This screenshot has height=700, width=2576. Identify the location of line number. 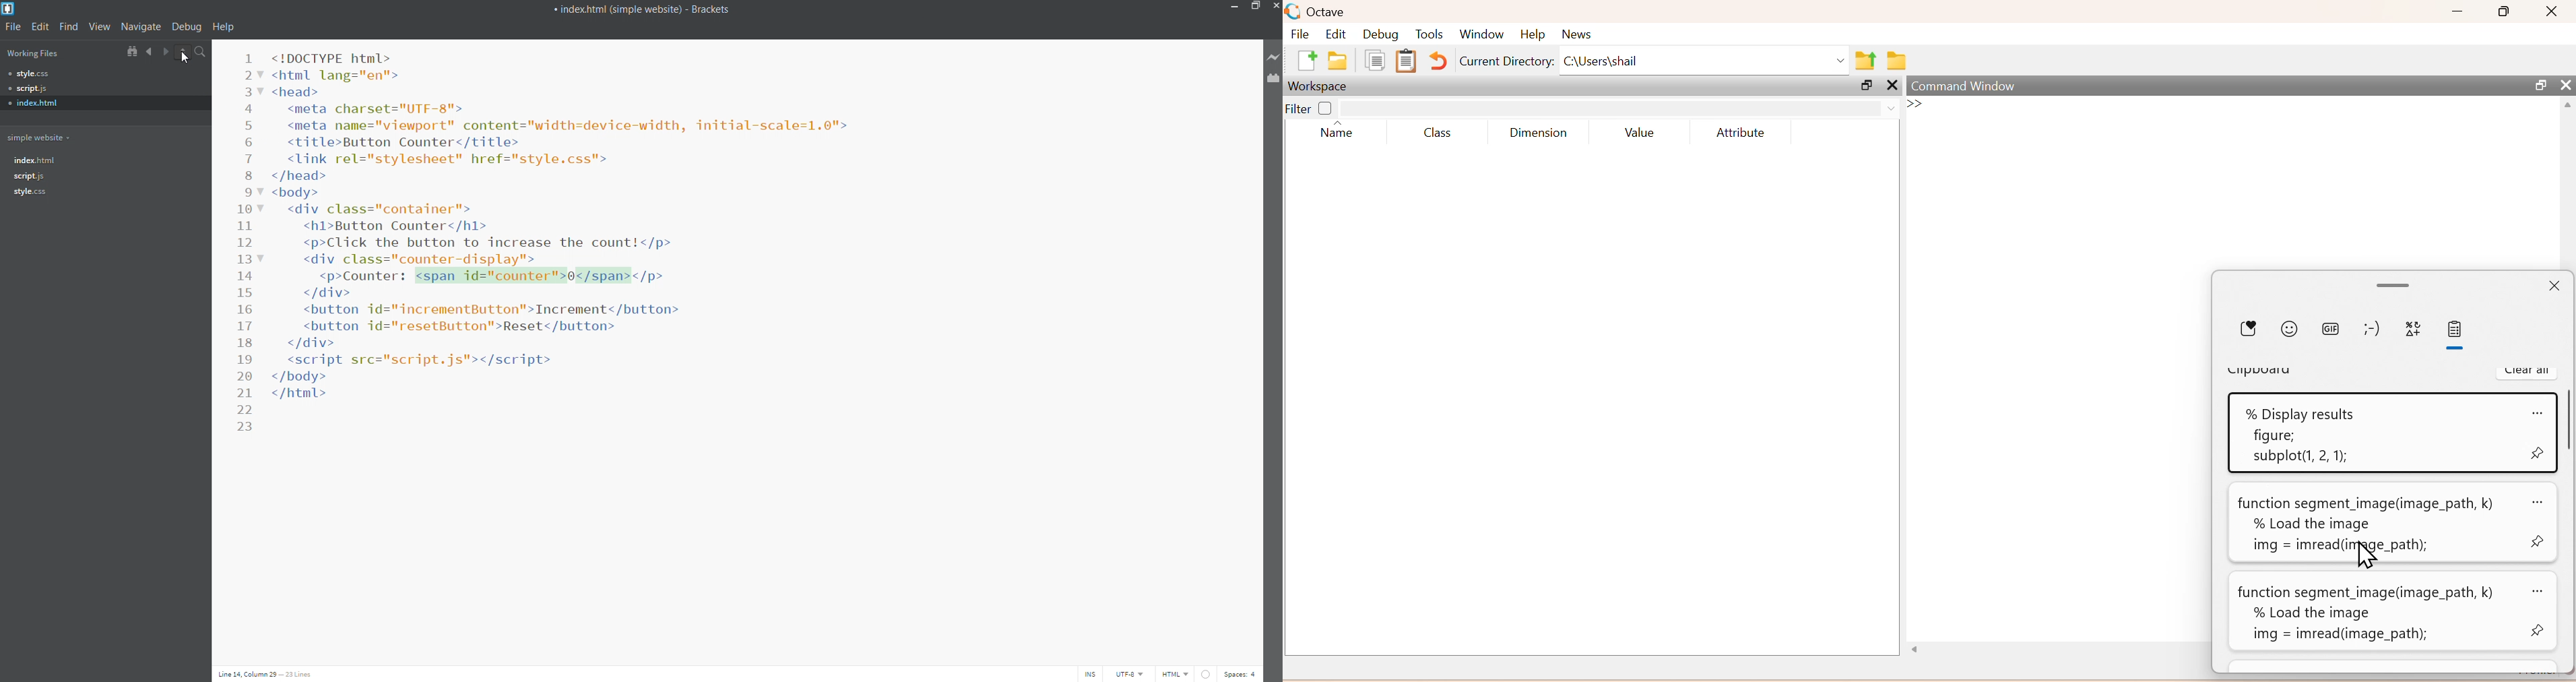
(247, 243).